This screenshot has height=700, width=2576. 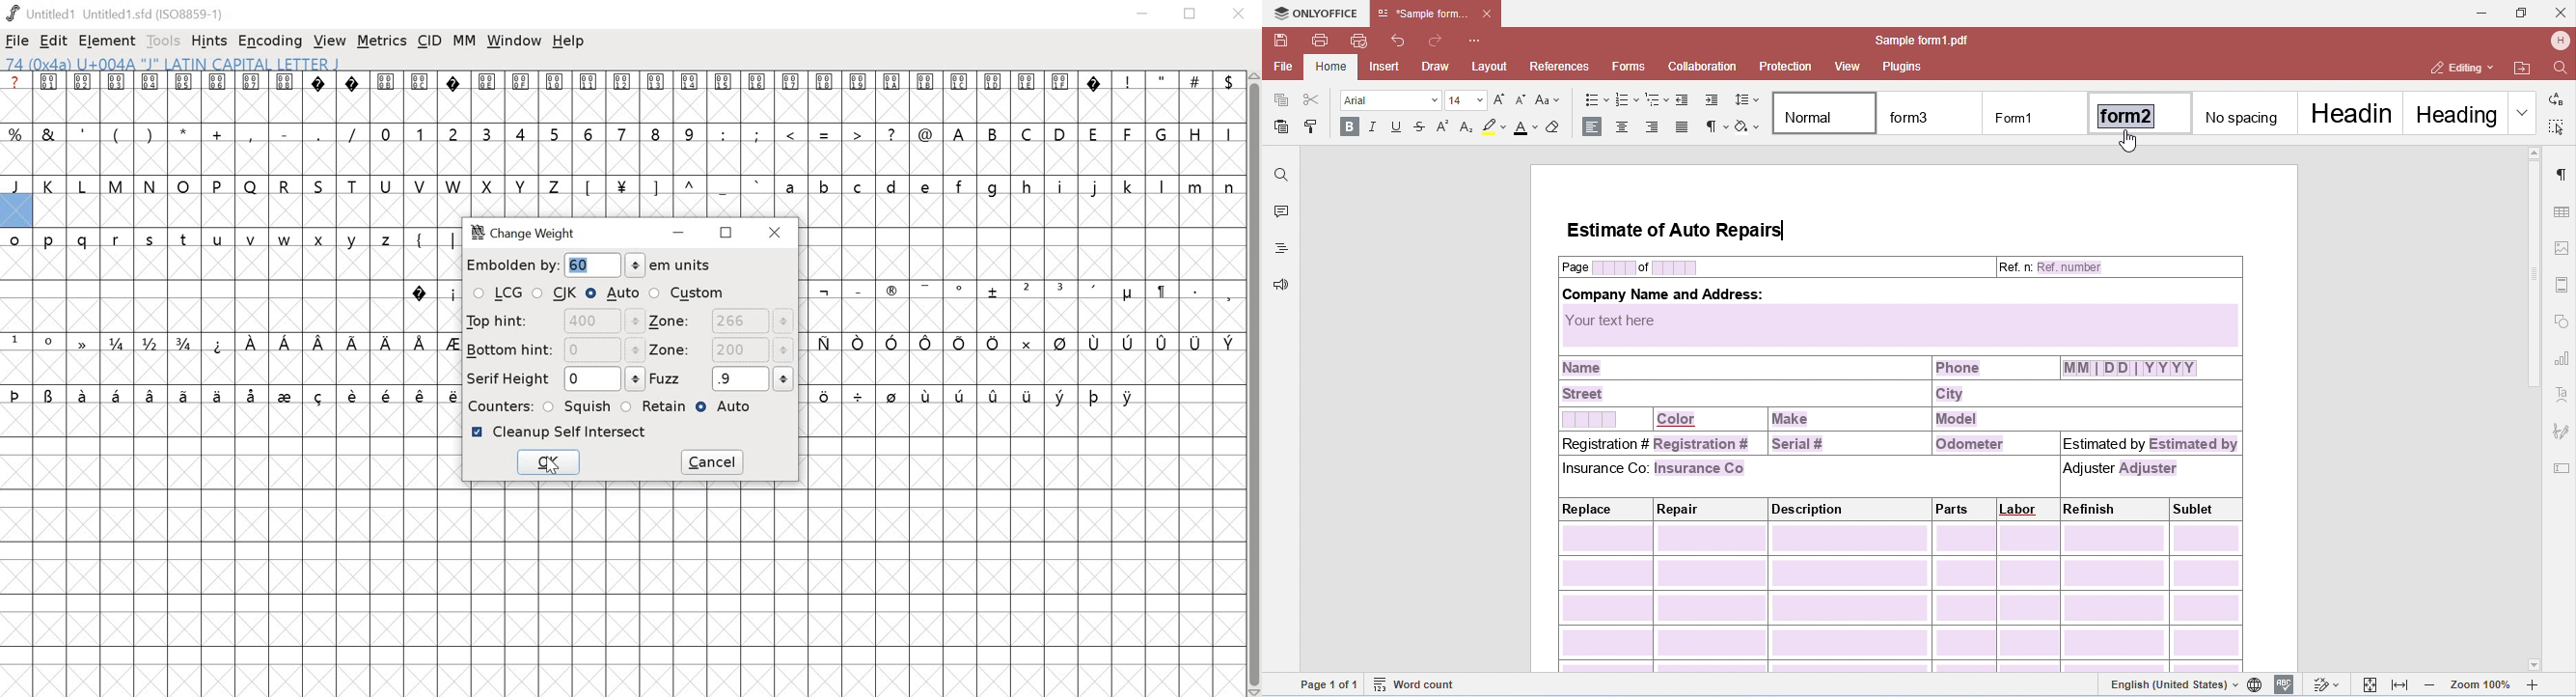 What do you see at coordinates (1021, 344) in the screenshot?
I see `symbols` at bounding box center [1021, 344].